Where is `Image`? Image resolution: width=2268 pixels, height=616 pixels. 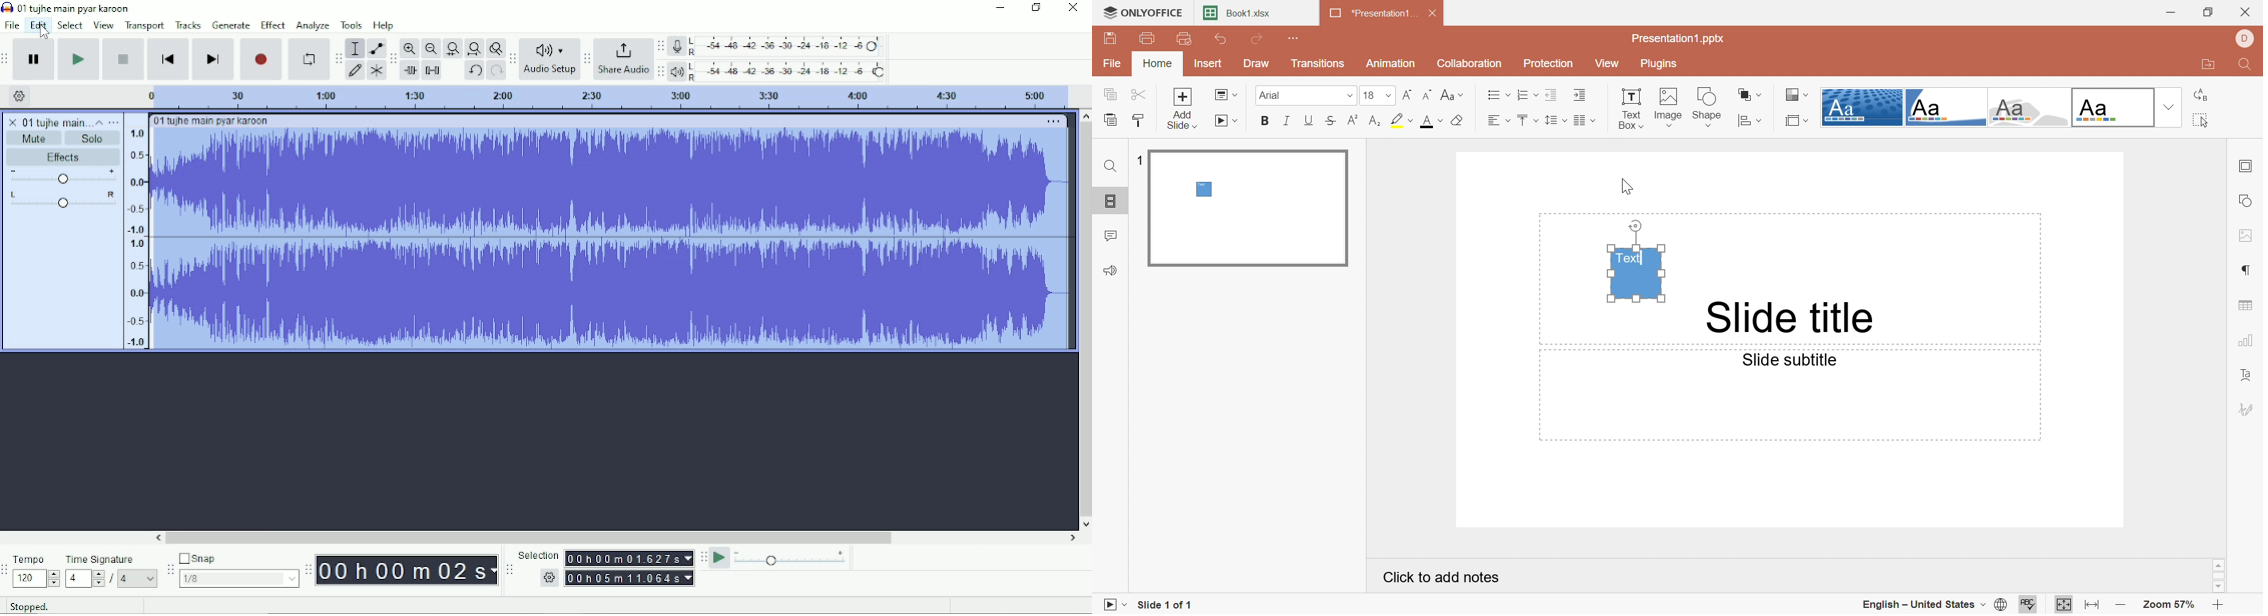
Image is located at coordinates (1669, 107).